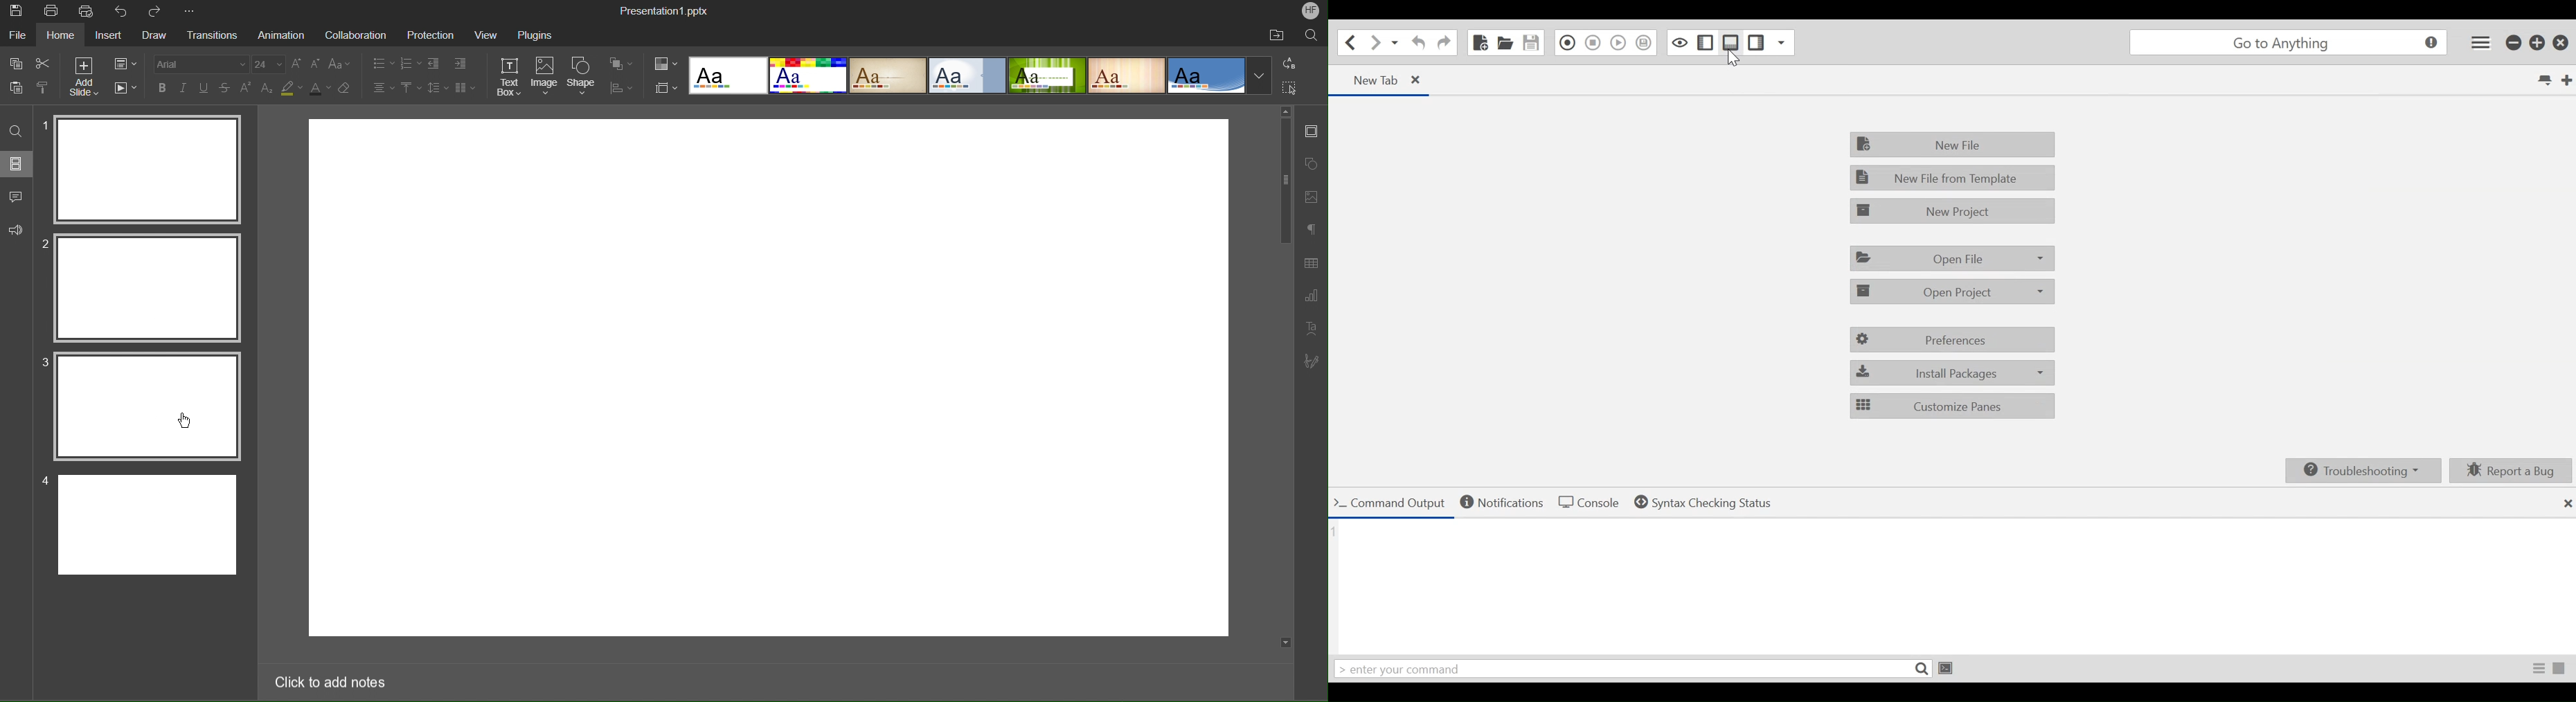  What do you see at coordinates (1645, 43) in the screenshot?
I see `Save Macro in Toolbox as Superscript` at bounding box center [1645, 43].